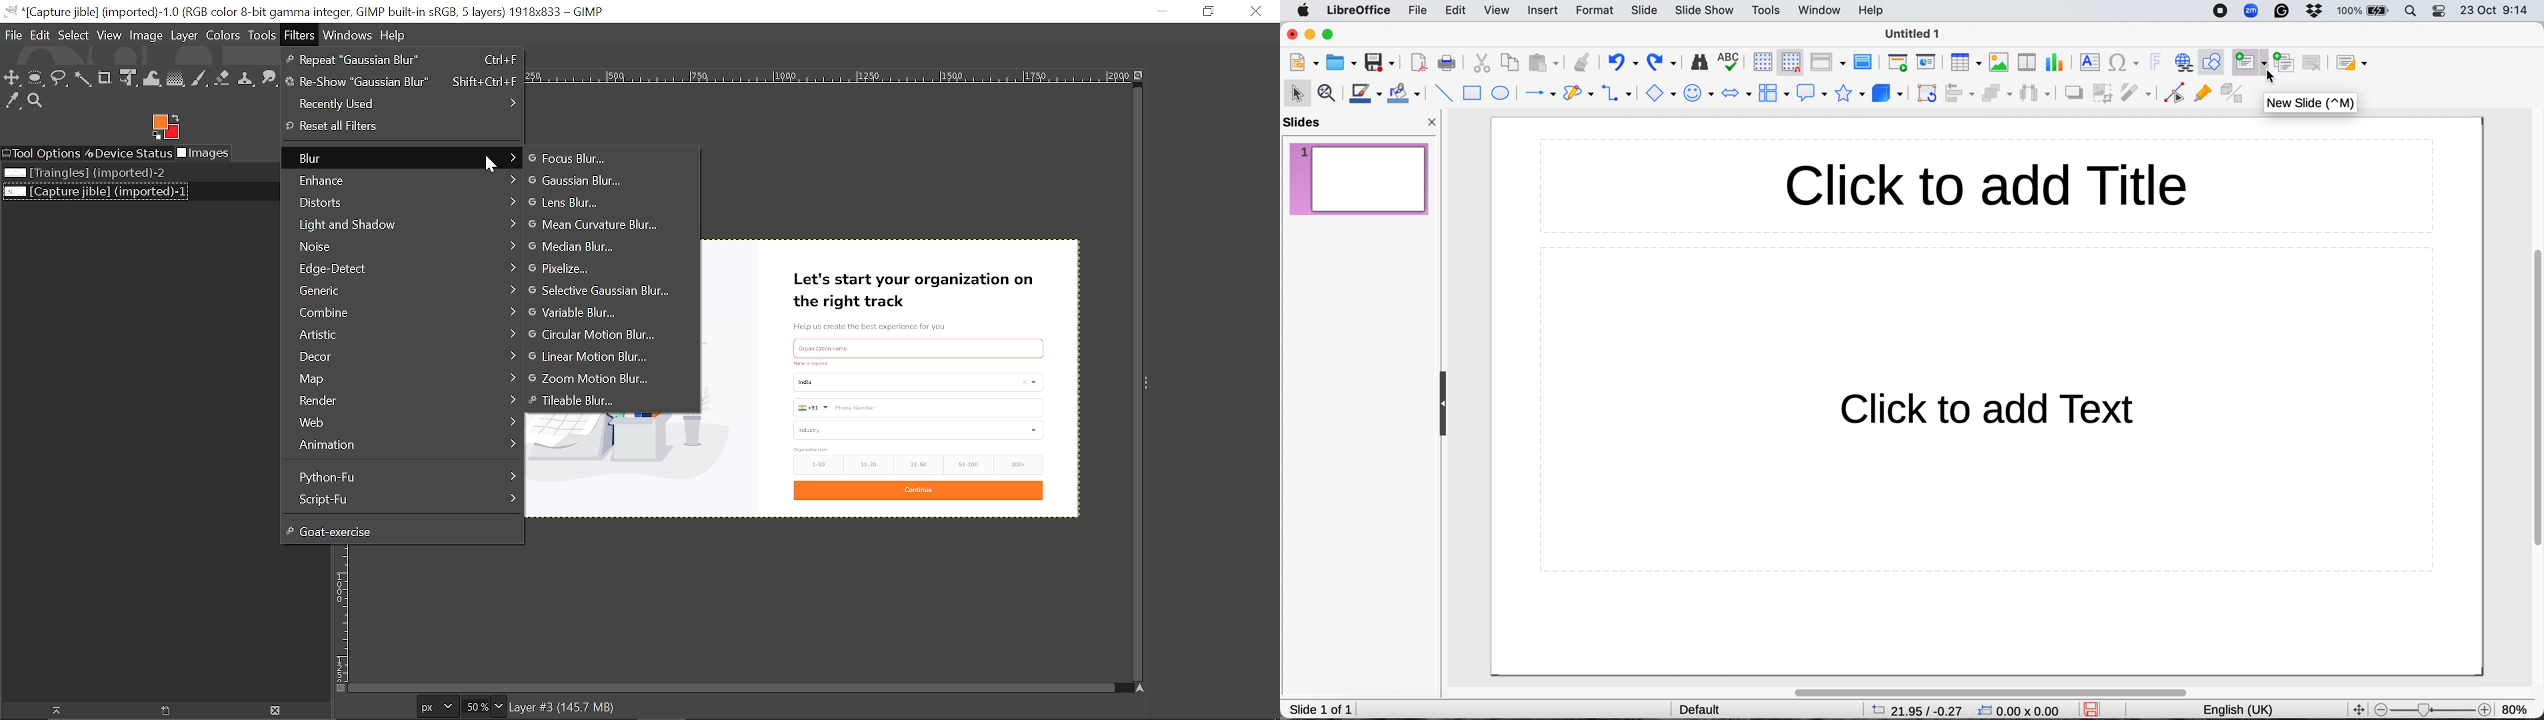  What do you see at coordinates (2519, 708) in the screenshot?
I see `zoom factor` at bounding box center [2519, 708].